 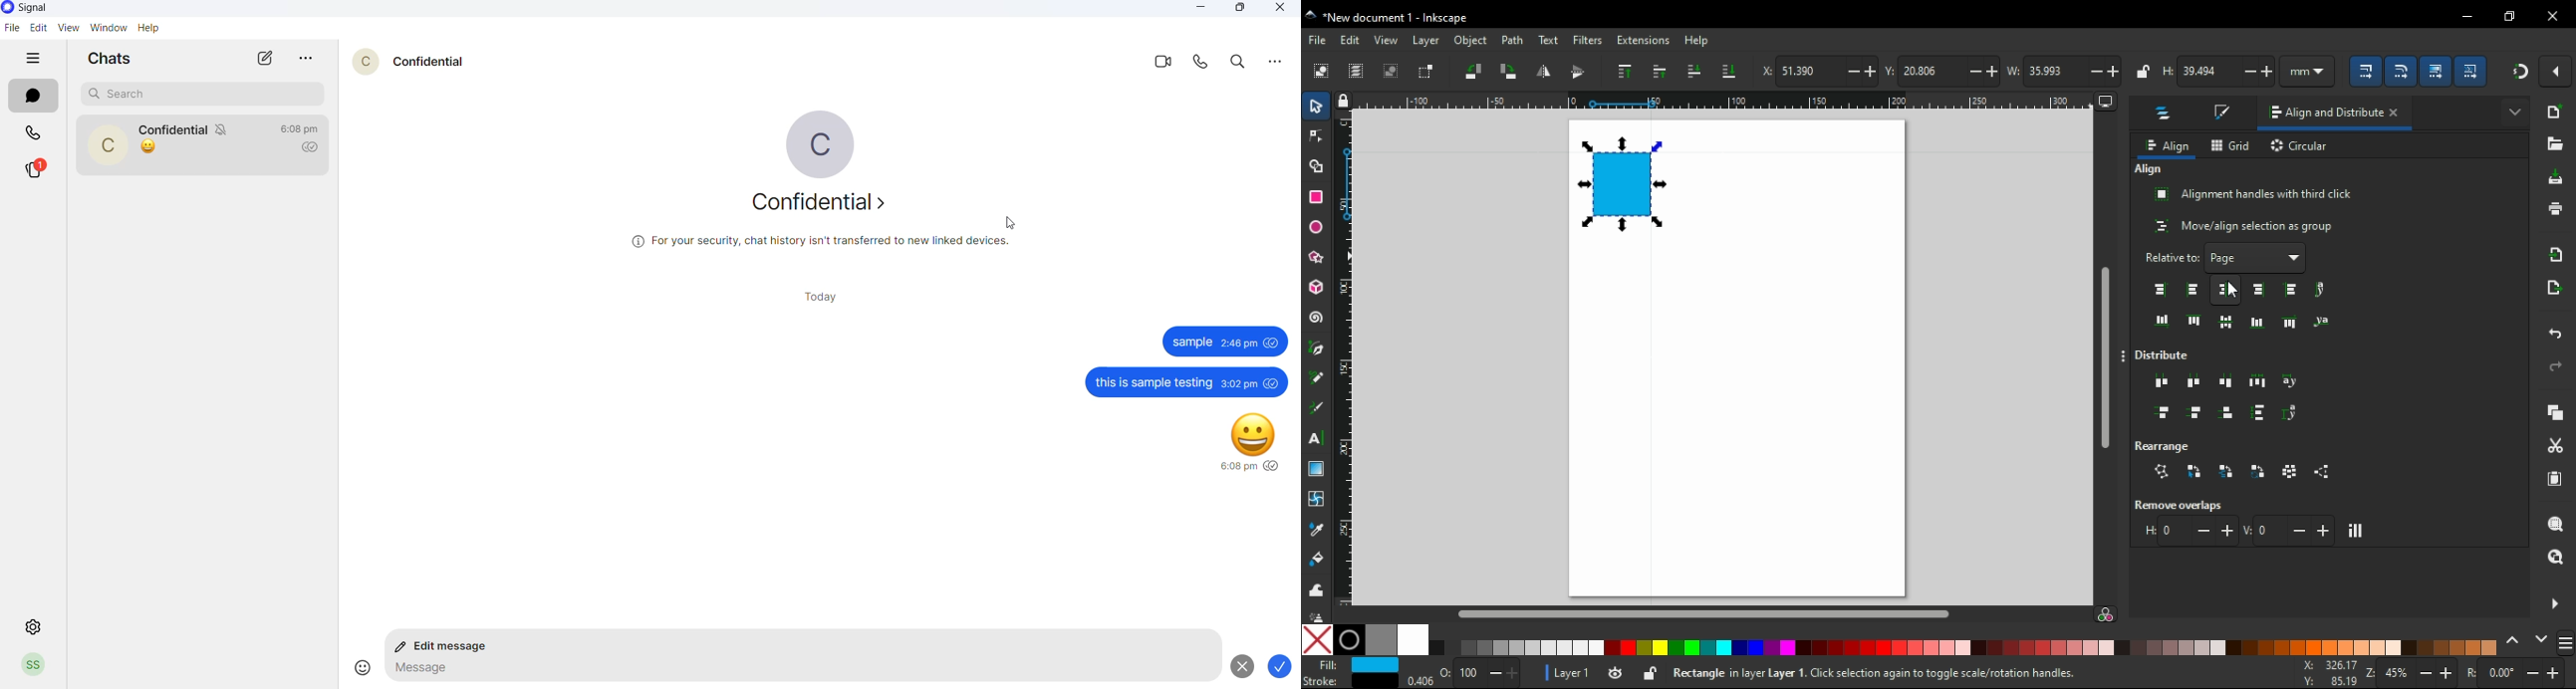 I want to click on hide, so click(x=36, y=58).